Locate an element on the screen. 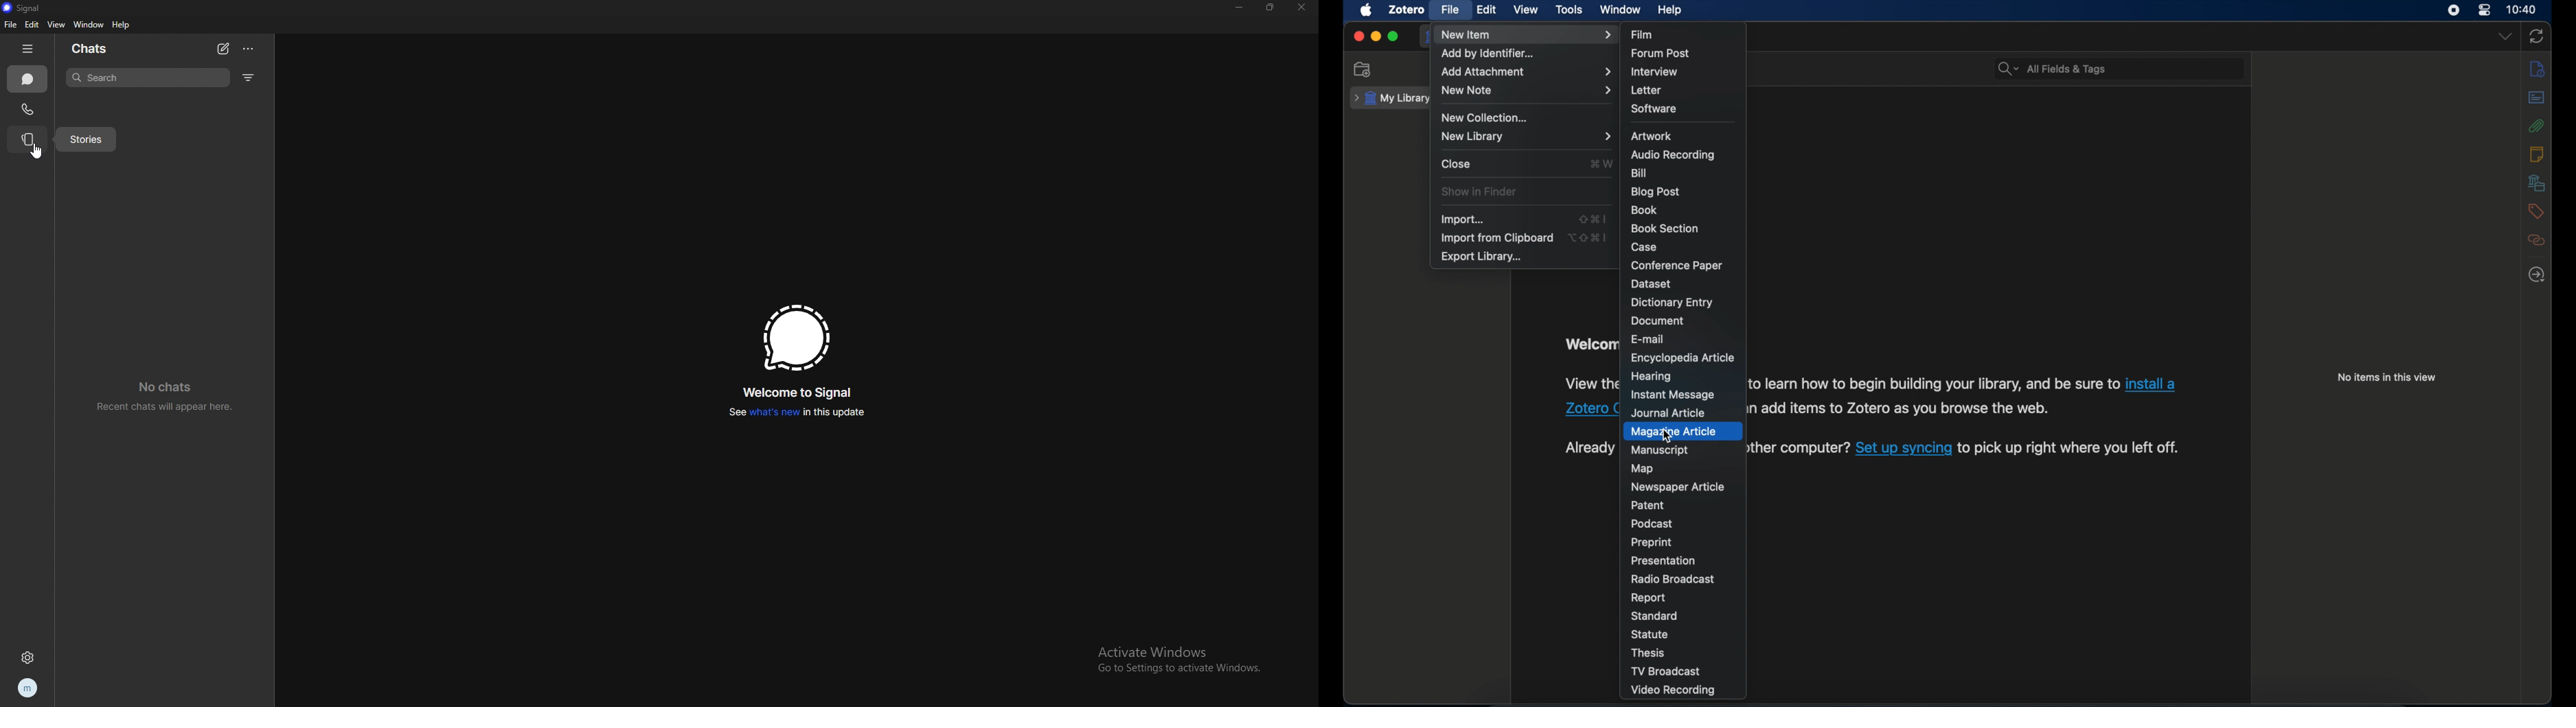  preprint is located at coordinates (1652, 543).